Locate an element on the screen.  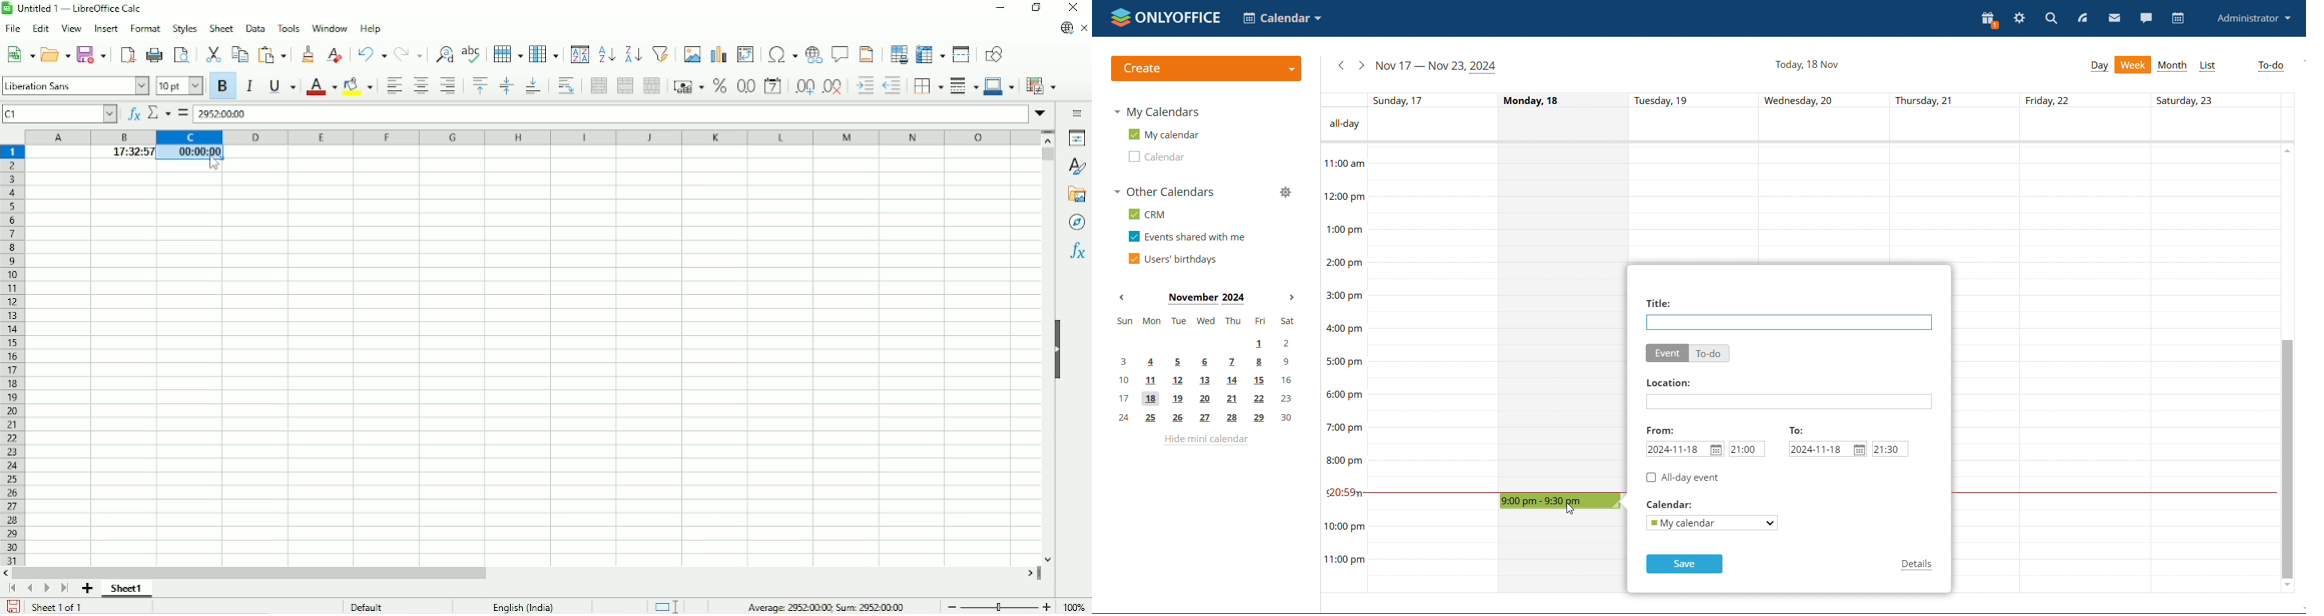
Clone formatting is located at coordinates (306, 56).